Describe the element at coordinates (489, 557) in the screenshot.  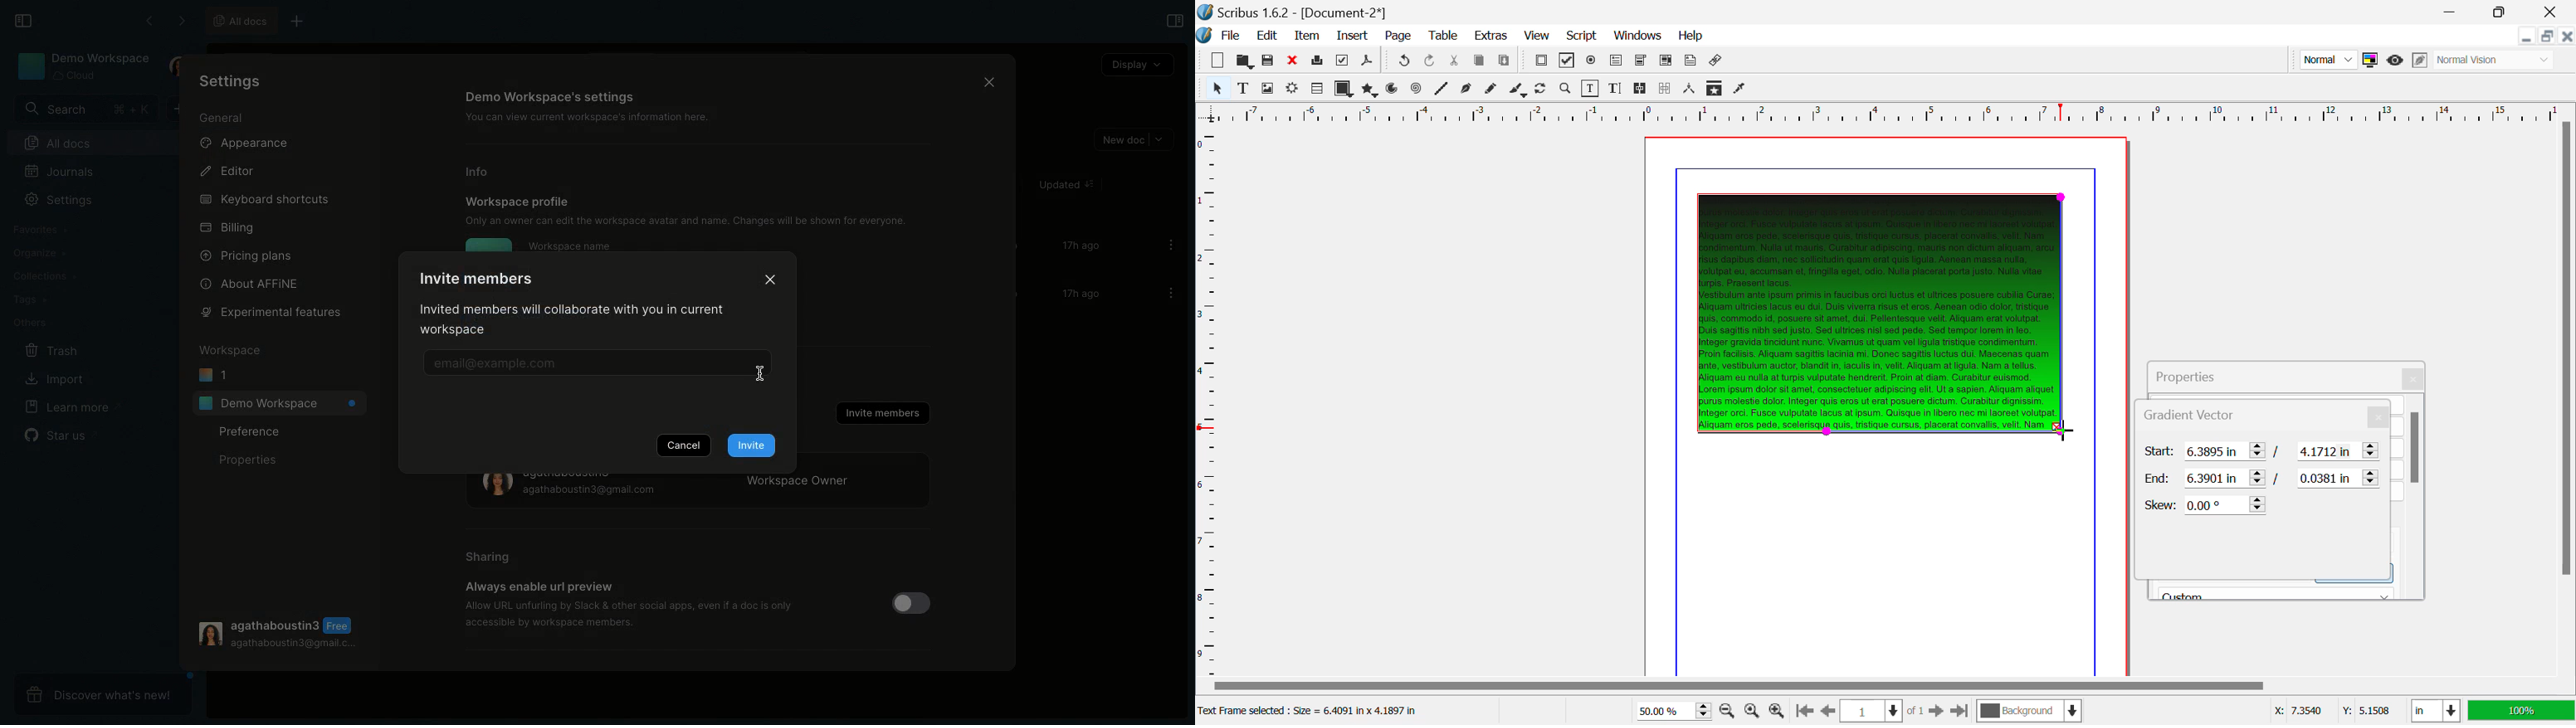
I see `Sharing` at that location.